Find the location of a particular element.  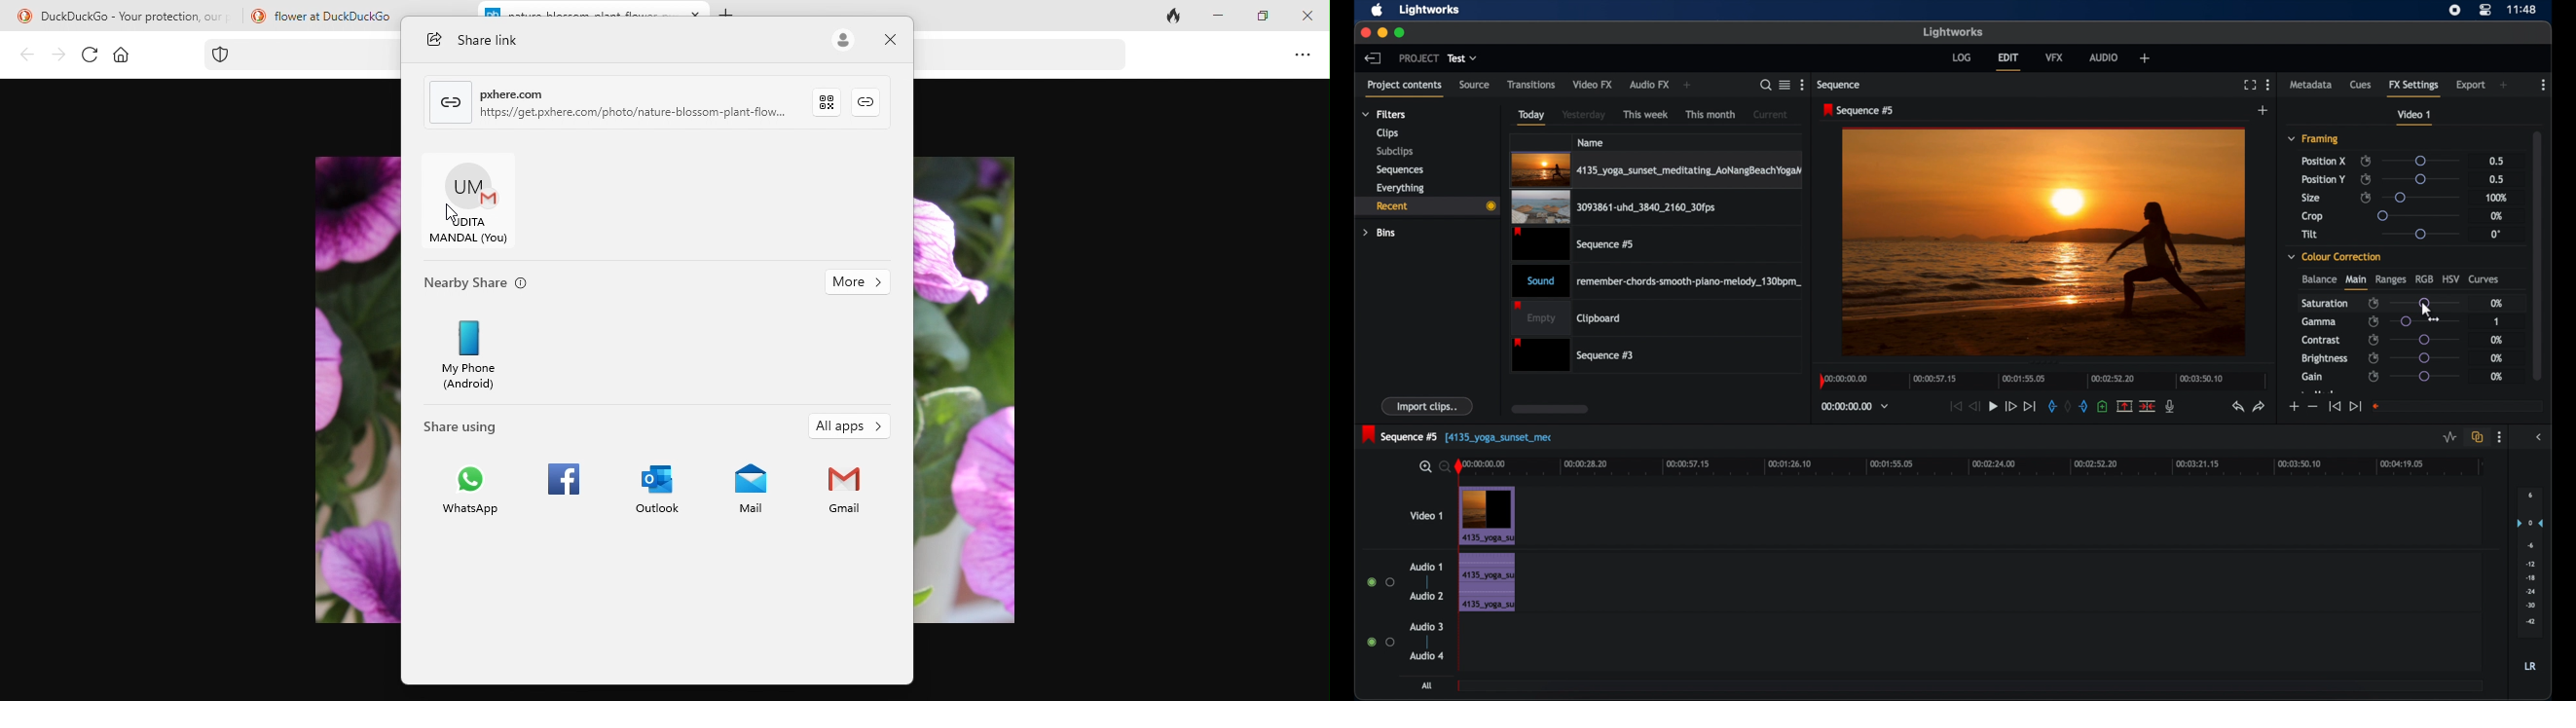

audio 4 is located at coordinates (1426, 655).